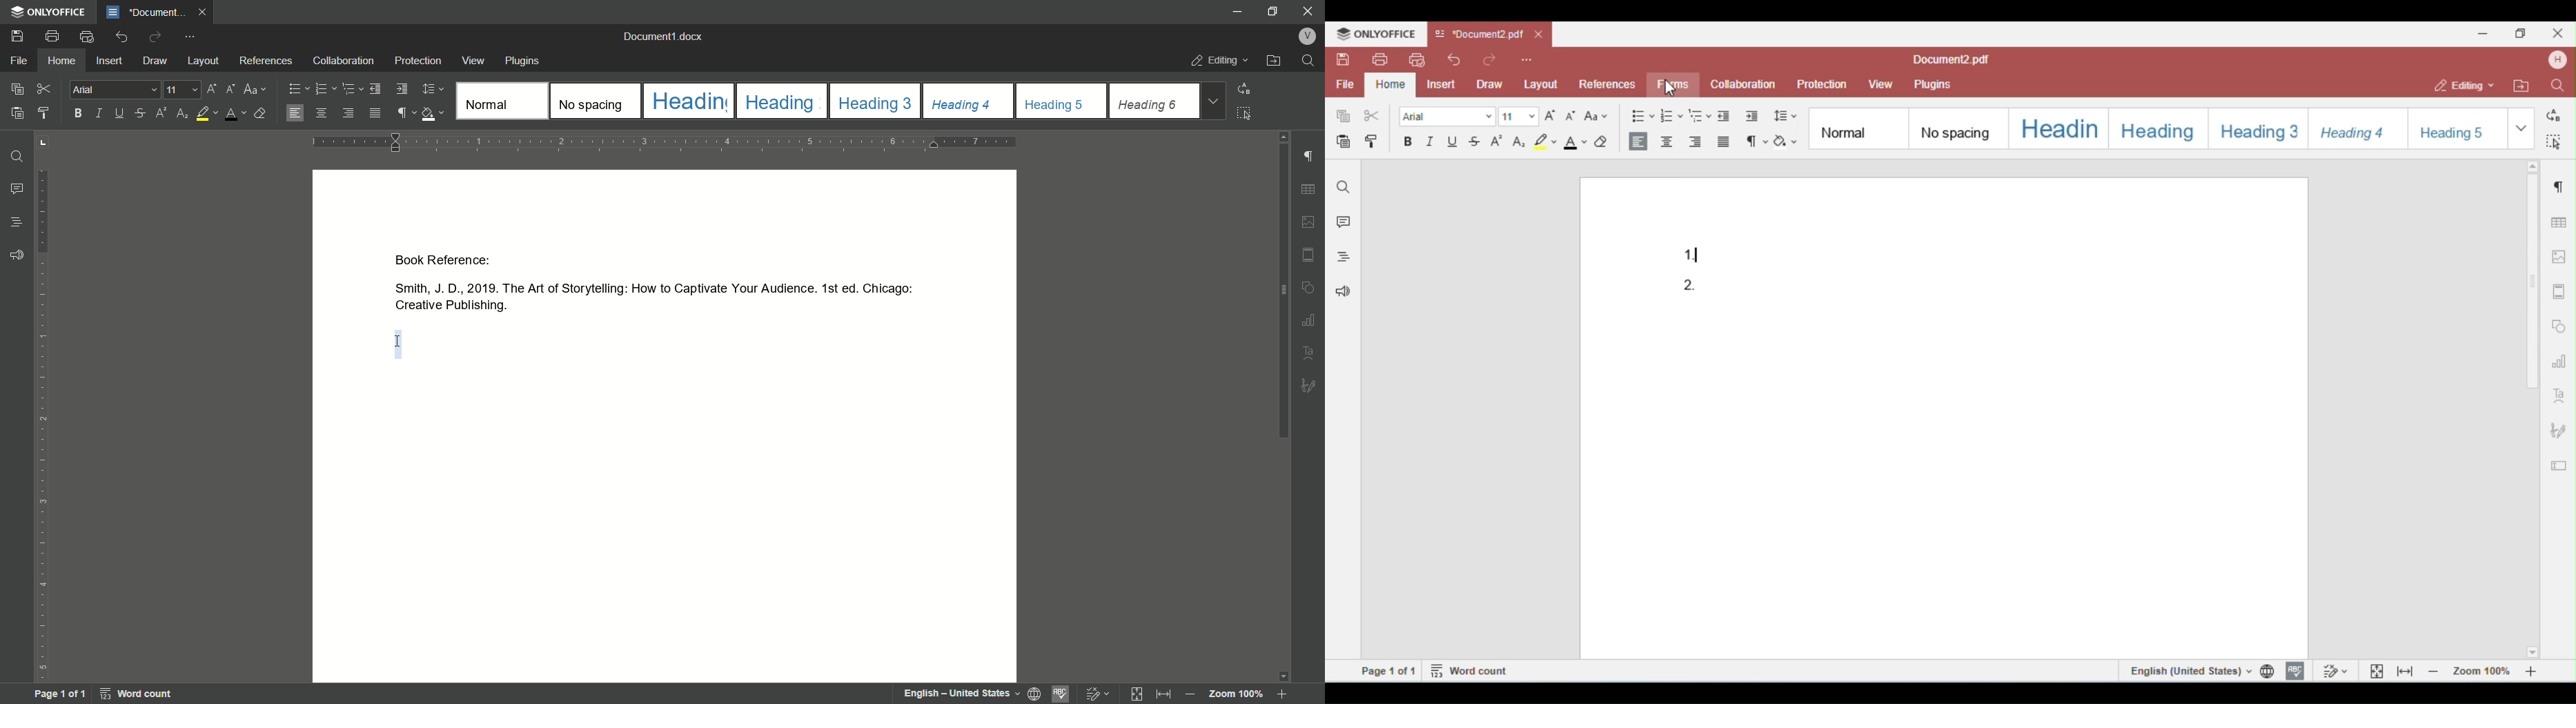 The width and height of the screenshot is (2576, 728). Describe the element at coordinates (256, 90) in the screenshot. I see `change case` at that location.